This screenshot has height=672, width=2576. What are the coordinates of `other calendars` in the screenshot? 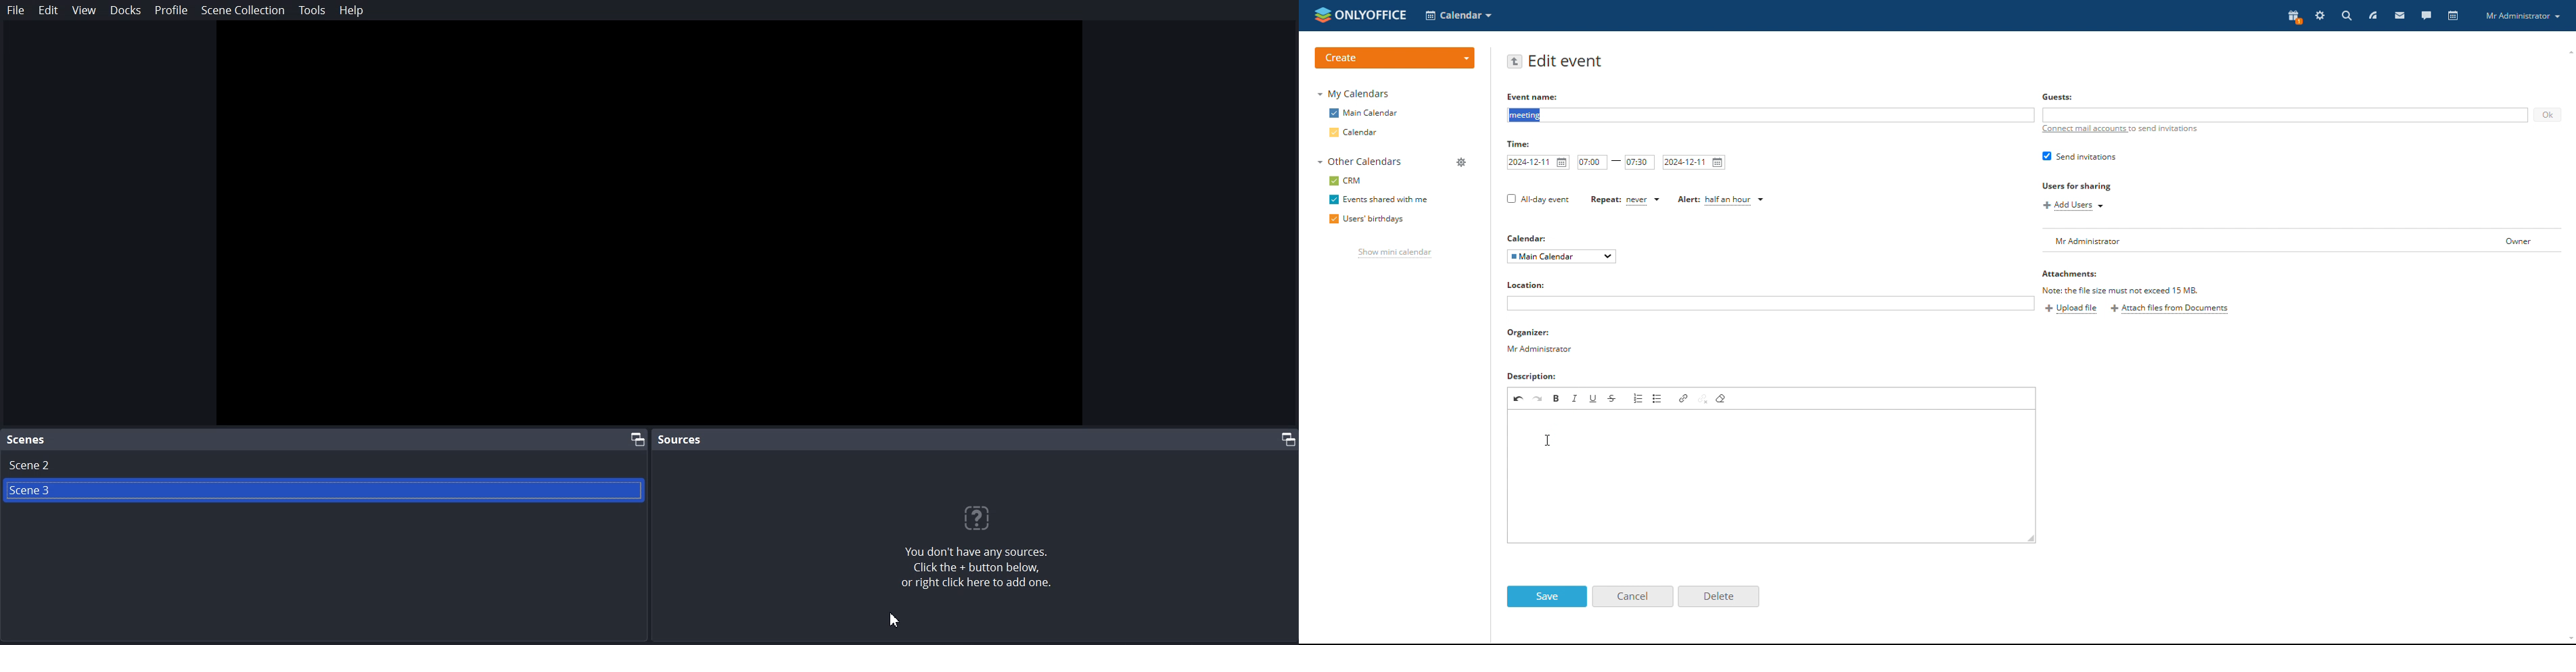 It's located at (1359, 162).